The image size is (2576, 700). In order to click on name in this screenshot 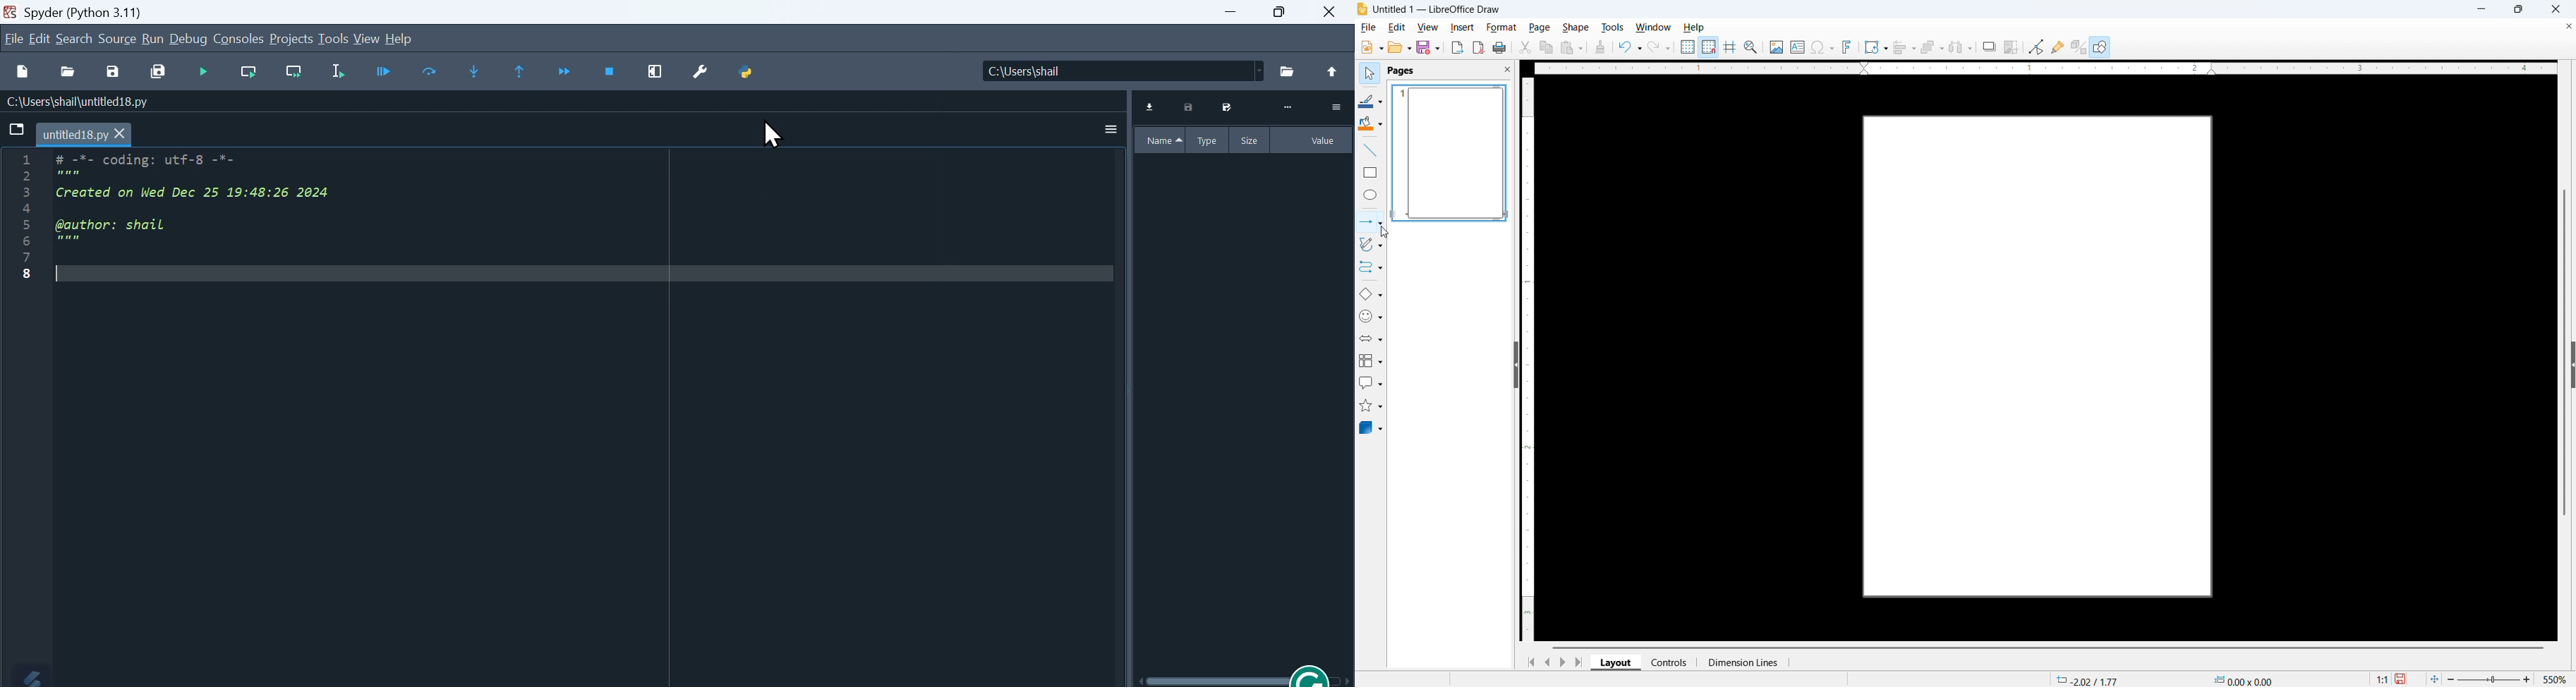, I will do `click(1162, 140)`.